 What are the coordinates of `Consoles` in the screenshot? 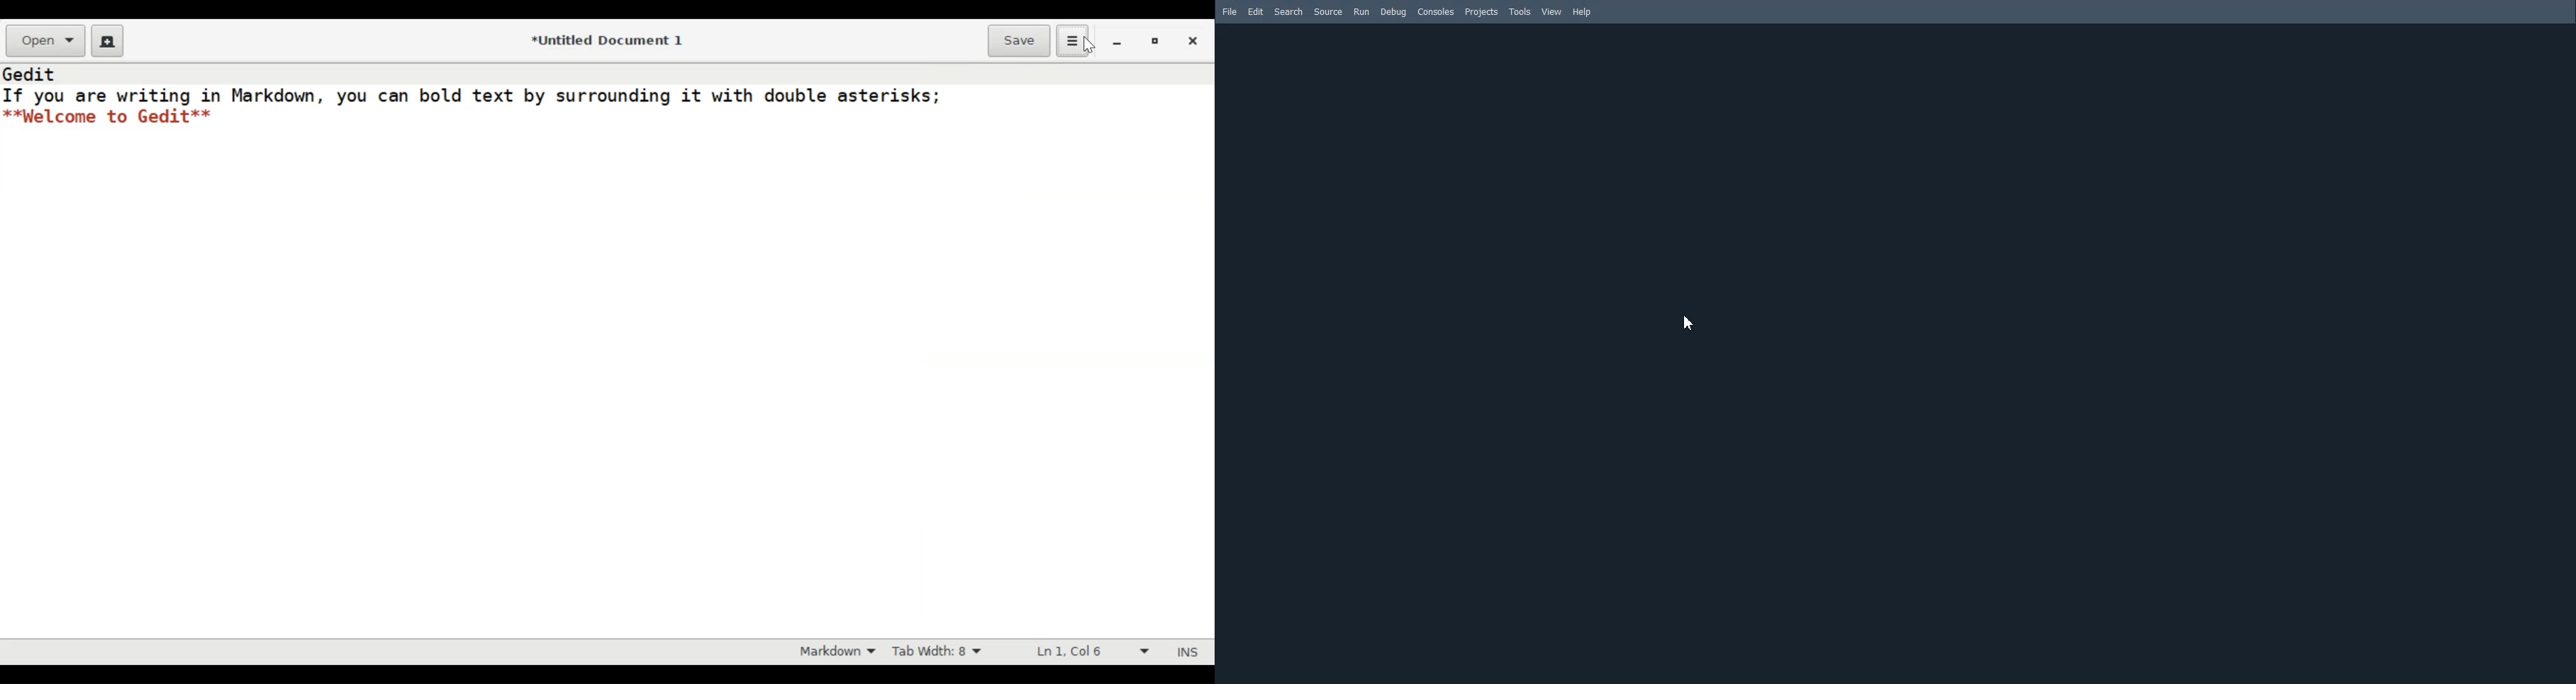 It's located at (1437, 12).